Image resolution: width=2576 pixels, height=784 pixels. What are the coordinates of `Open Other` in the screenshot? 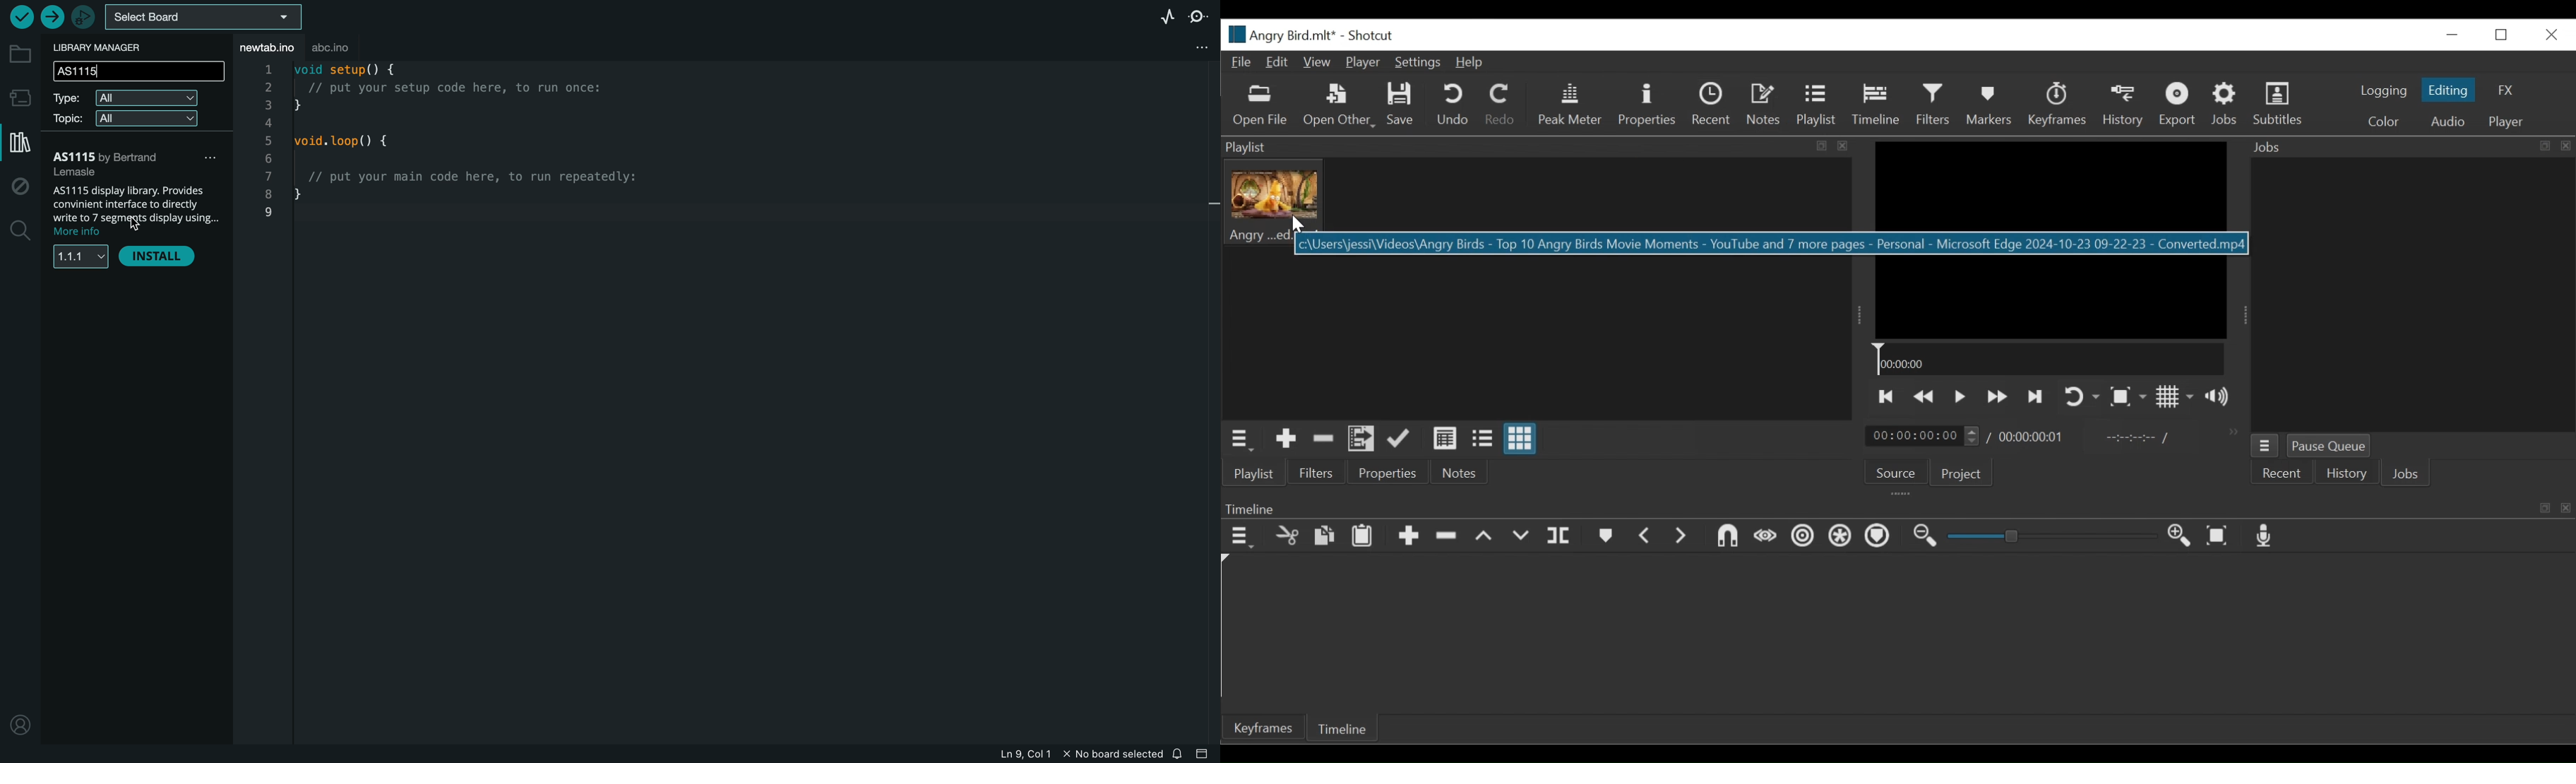 It's located at (1340, 107).